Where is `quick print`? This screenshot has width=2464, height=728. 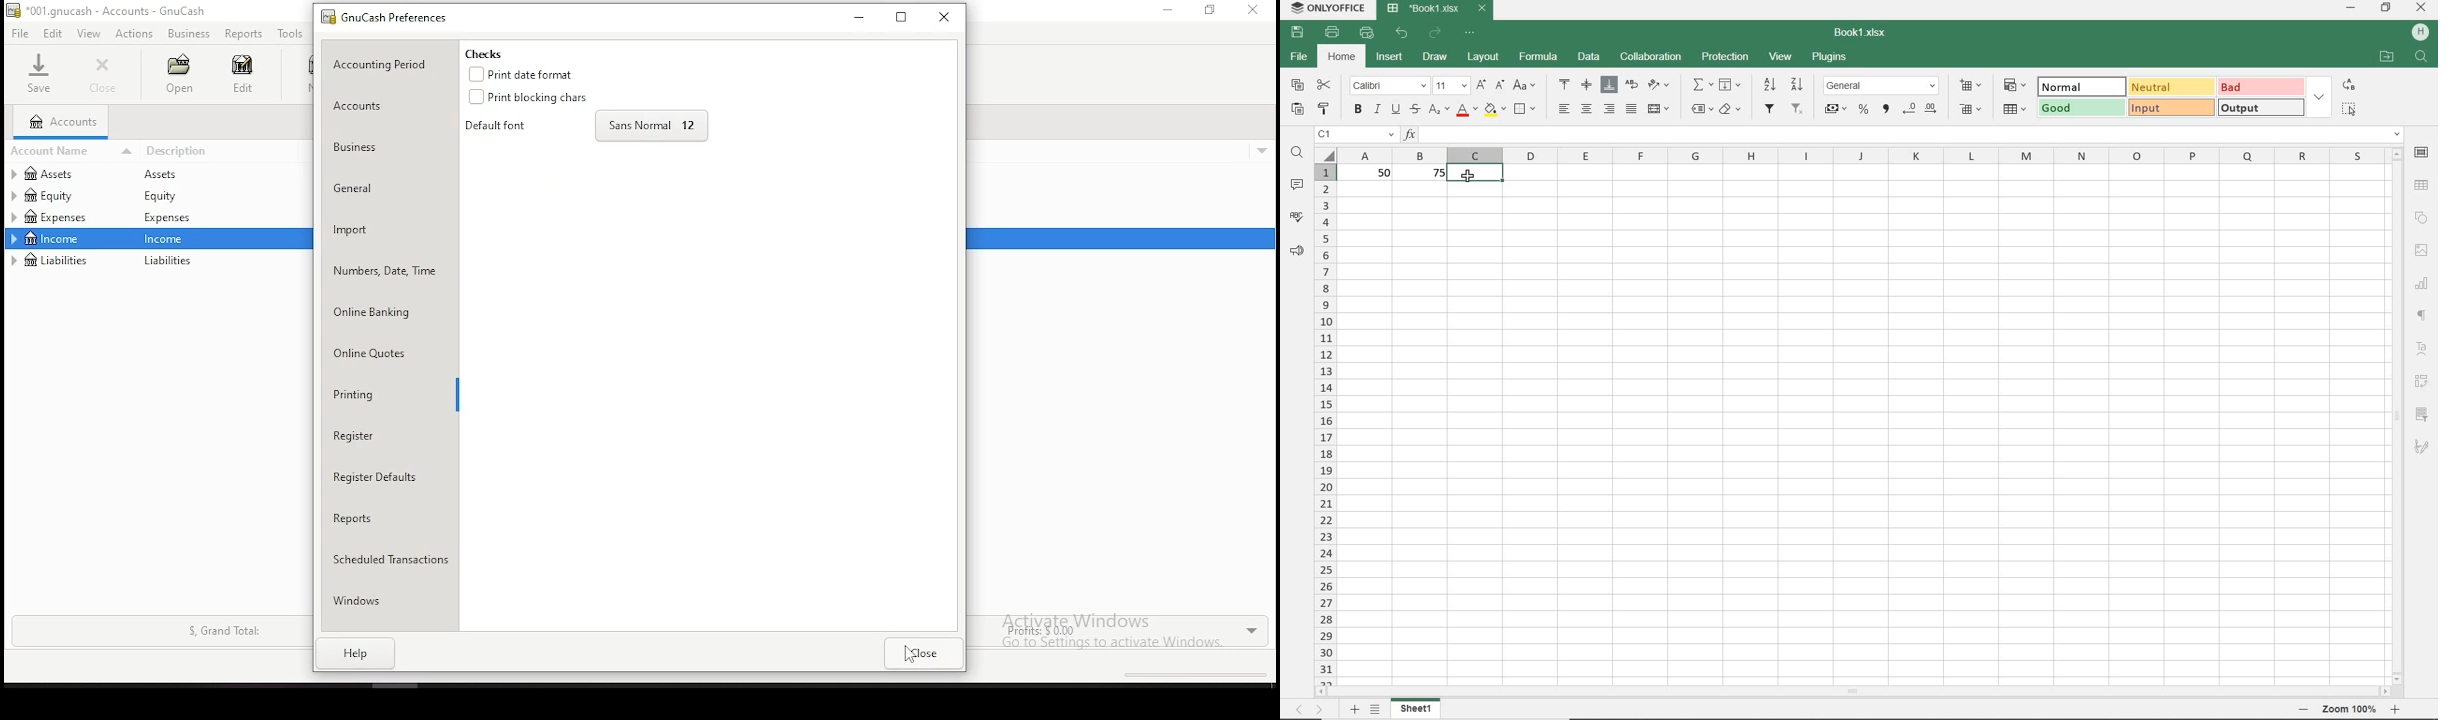
quick print is located at coordinates (1368, 34).